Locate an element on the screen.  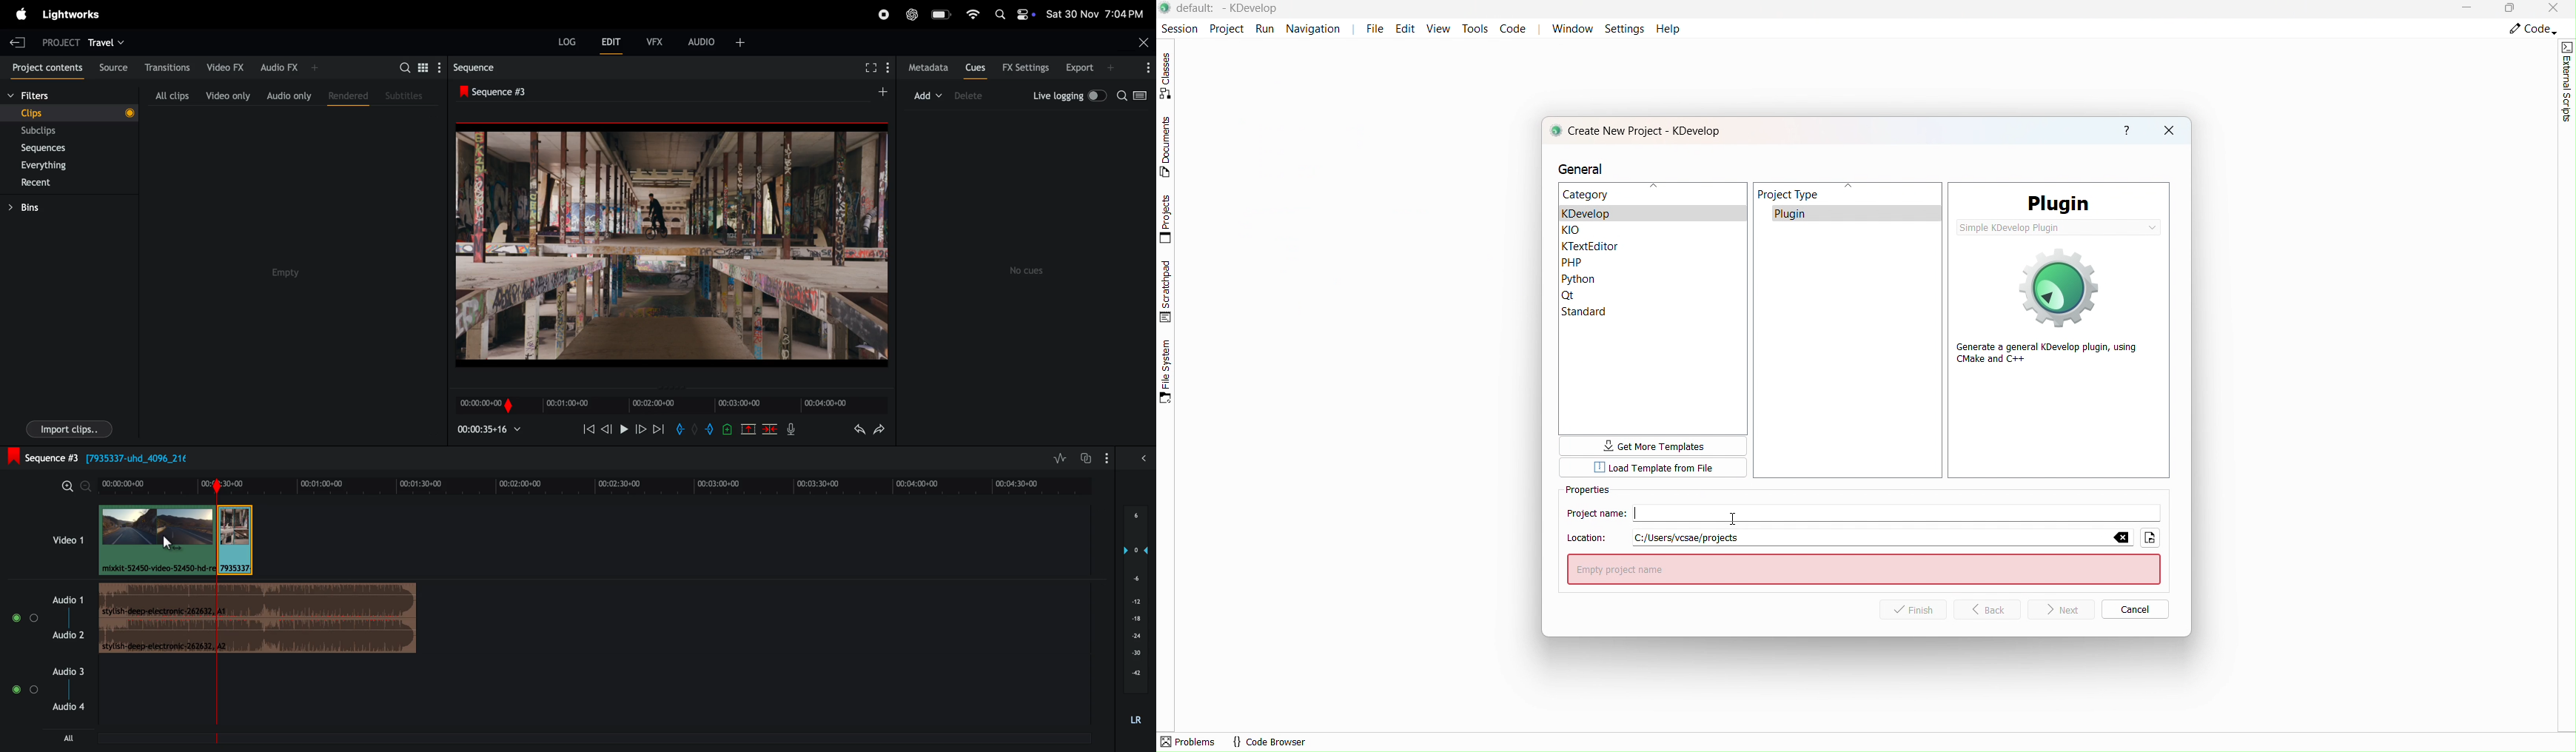
 is located at coordinates (677, 430).